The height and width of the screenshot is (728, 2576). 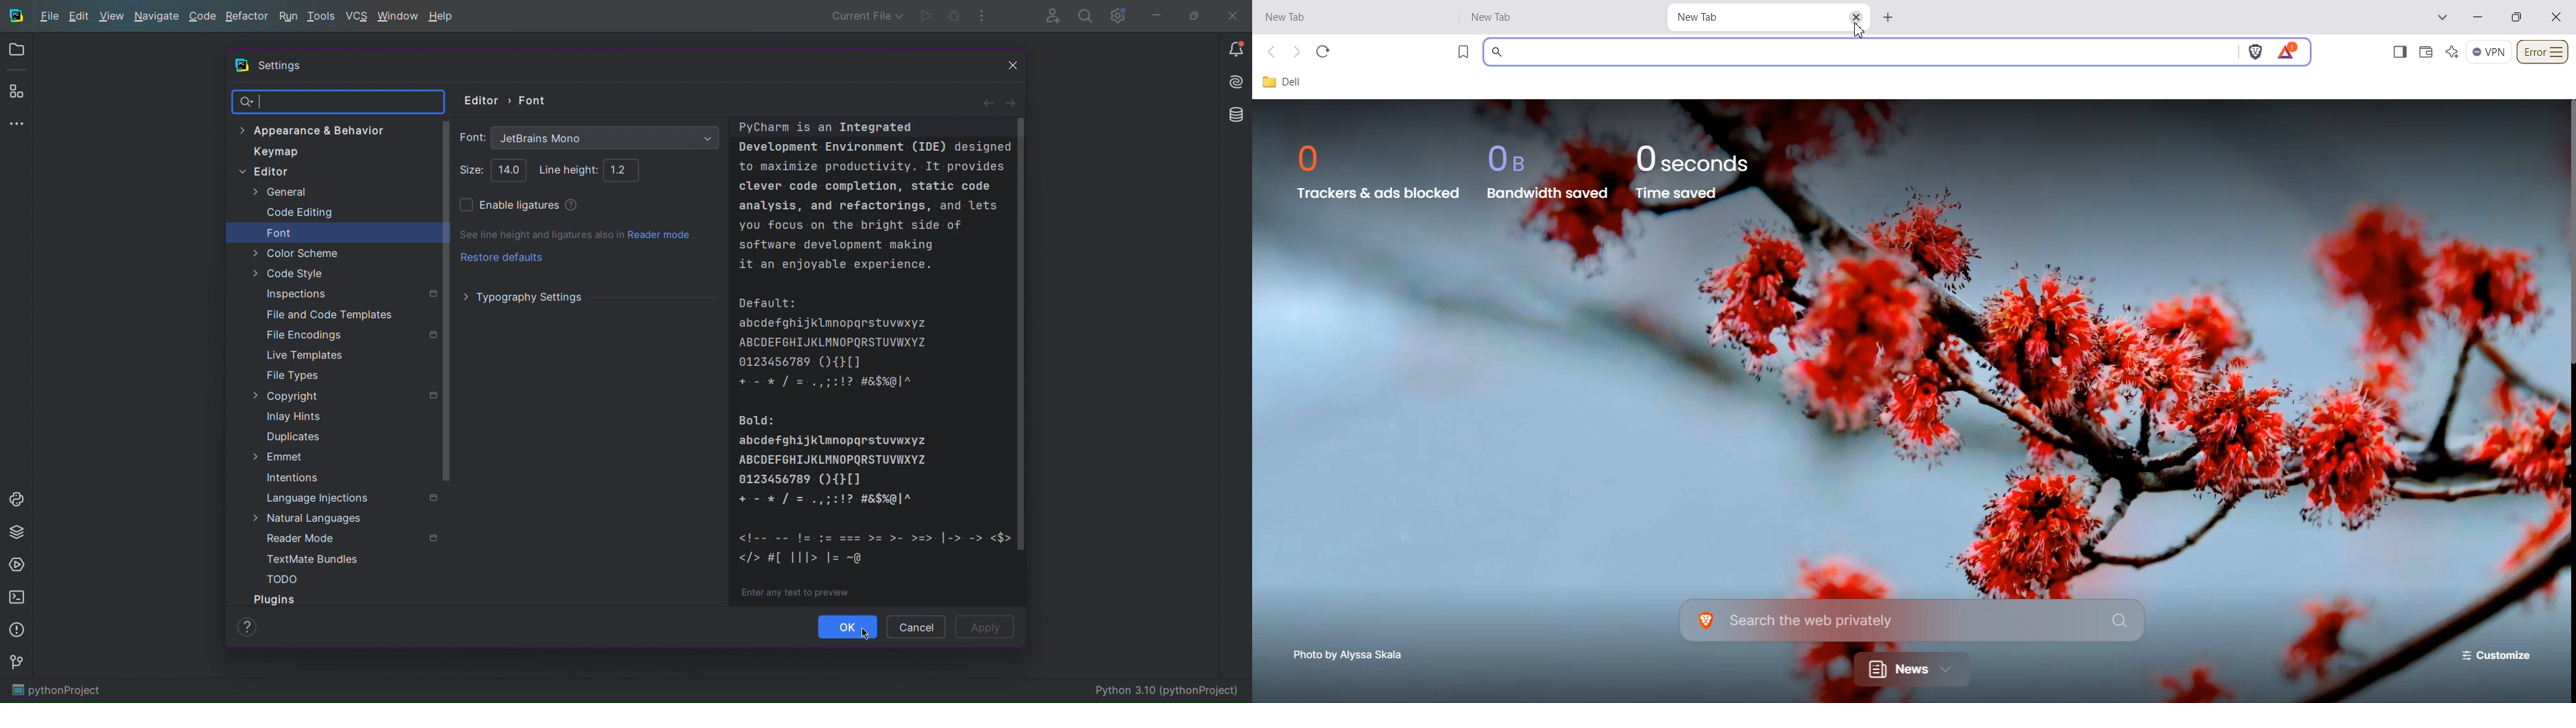 I want to click on Editor, so click(x=262, y=172).